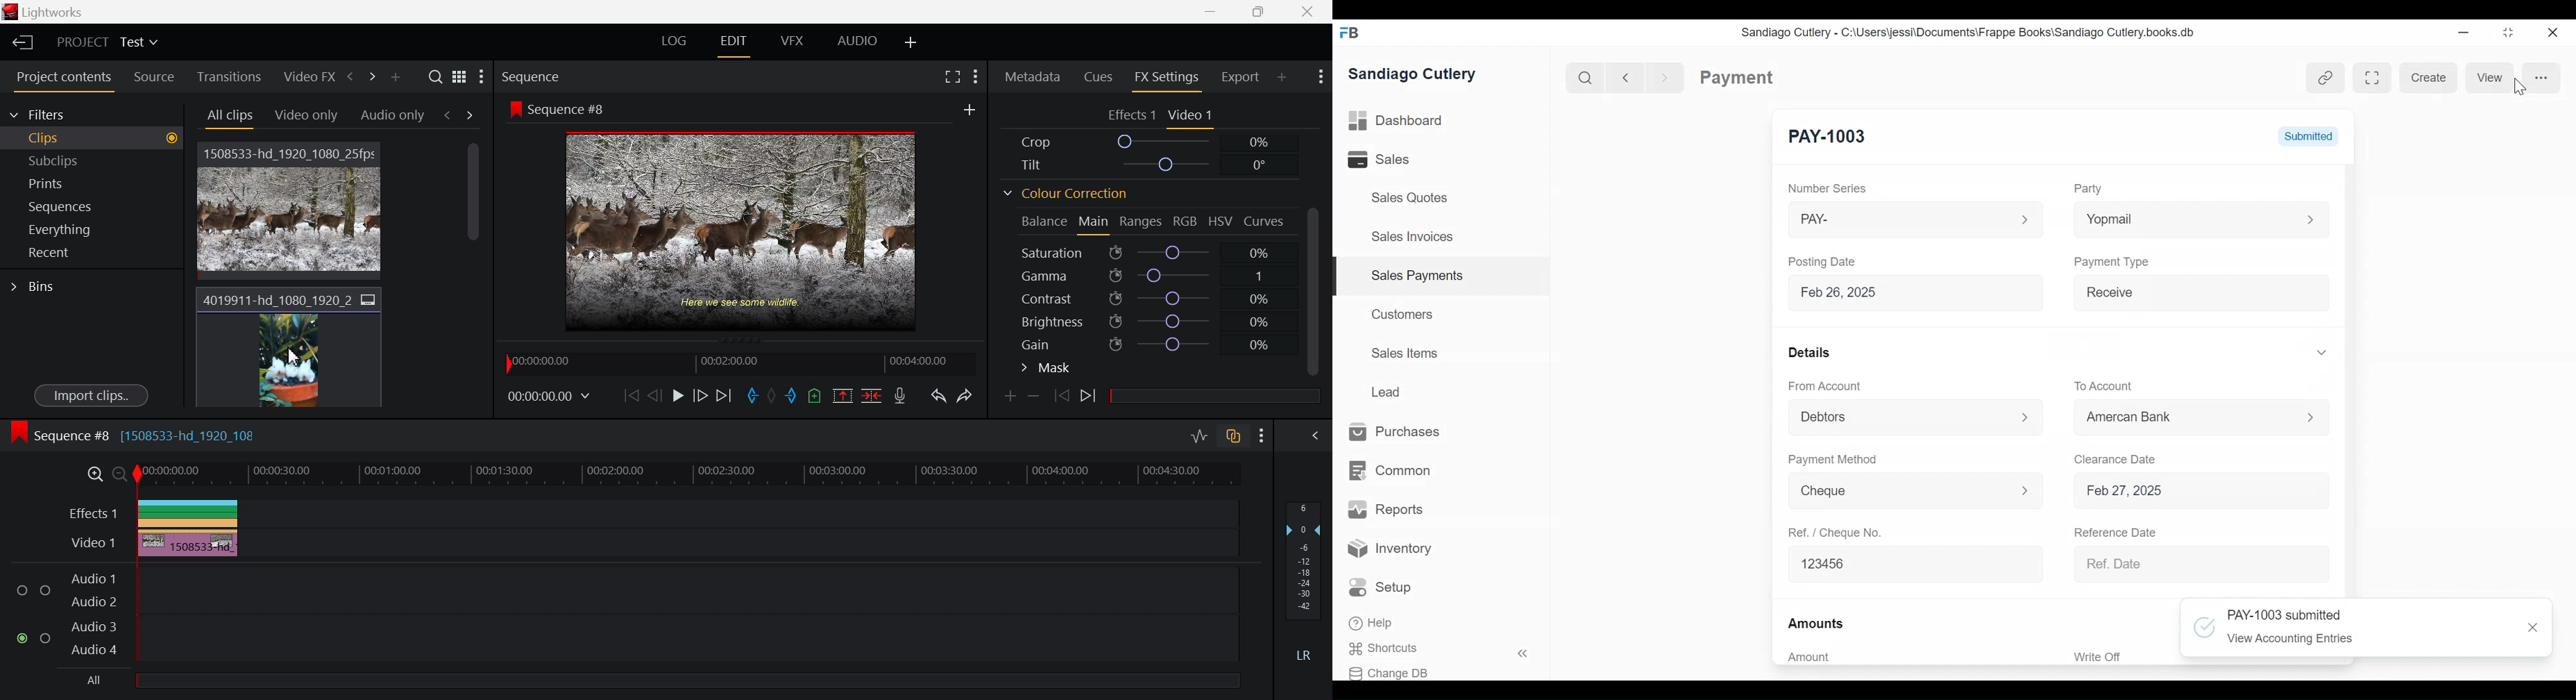 This screenshot has height=700, width=2576. Describe the element at coordinates (1388, 390) in the screenshot. I see `Lead` at that location.